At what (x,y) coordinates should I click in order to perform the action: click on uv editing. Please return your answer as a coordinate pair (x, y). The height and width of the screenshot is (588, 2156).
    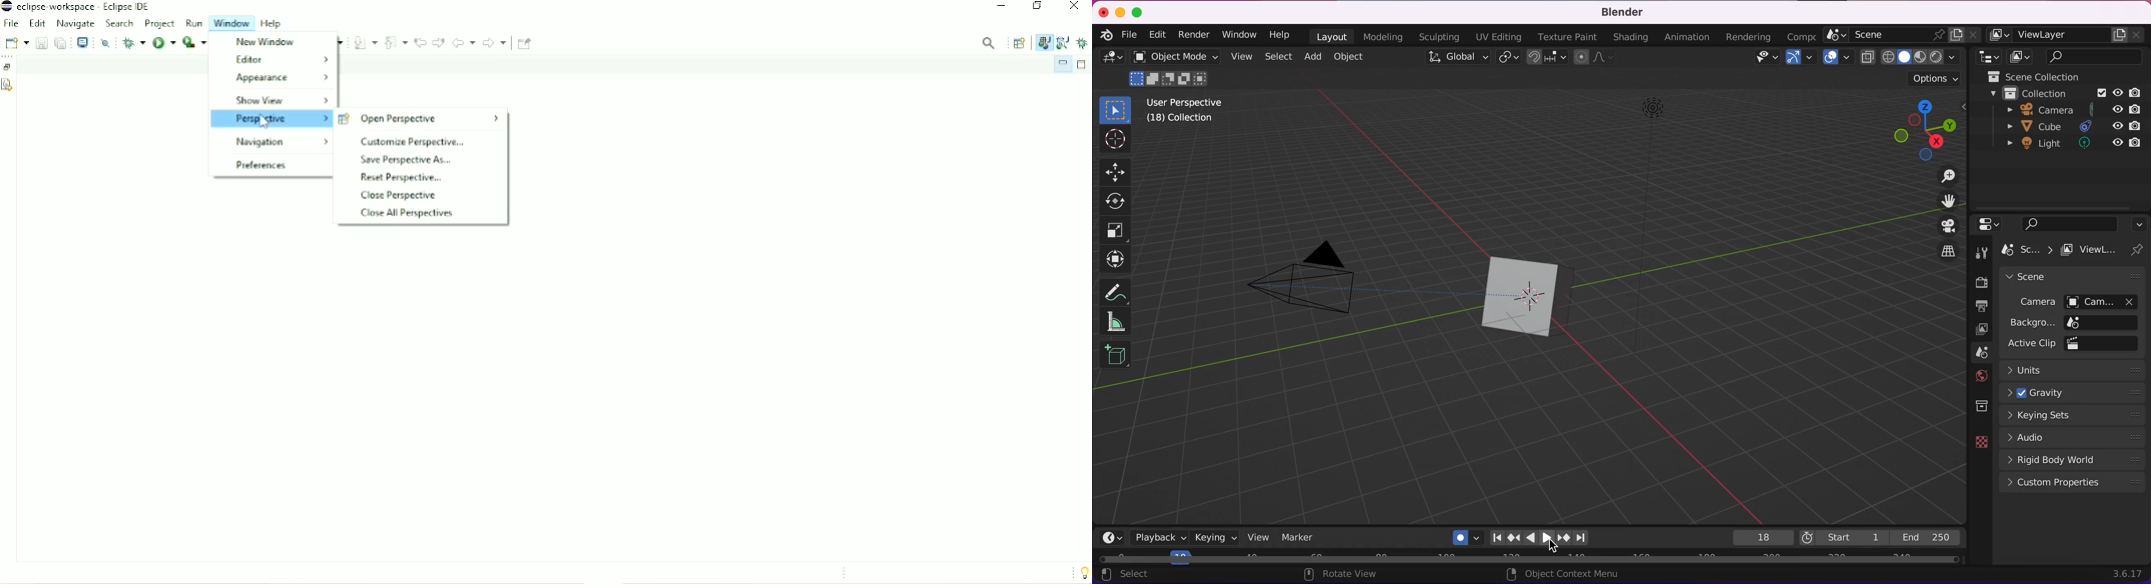
    Looking at the image, I should click on (1494, 36).